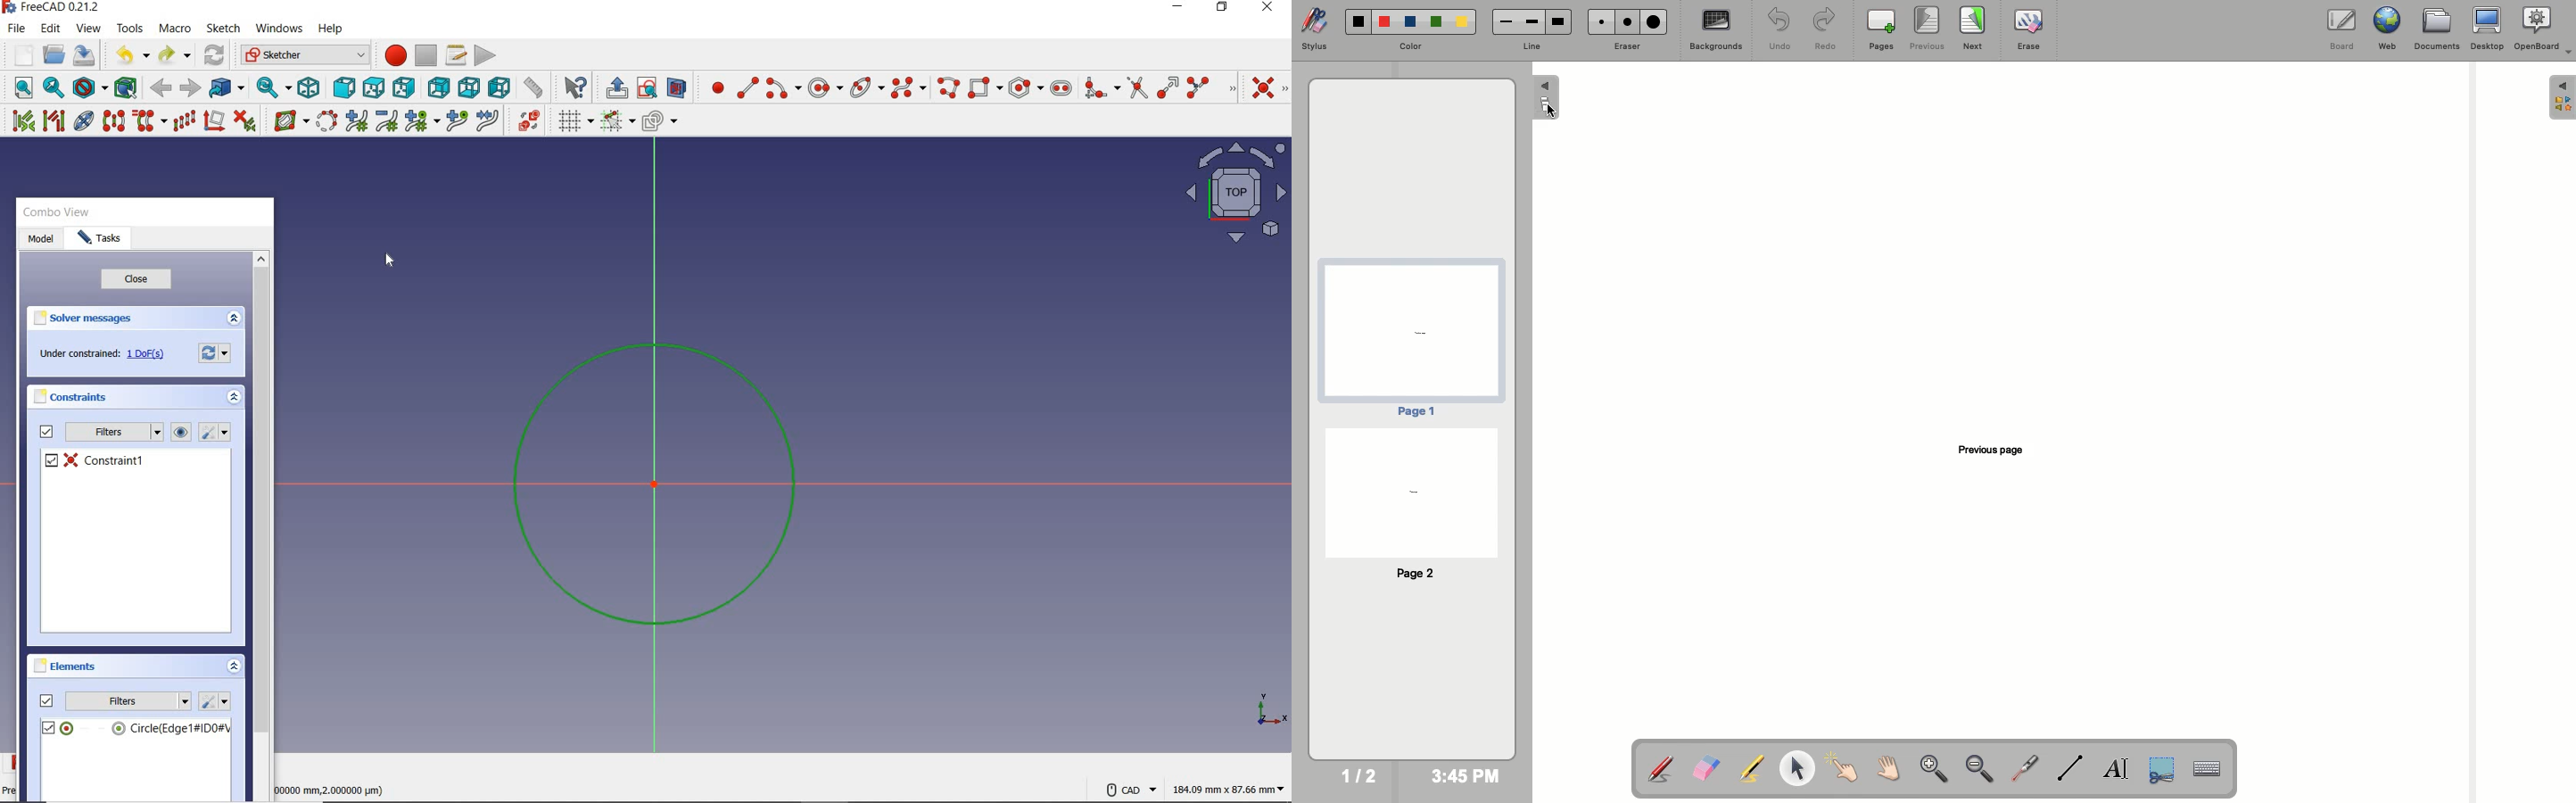 The image size is (2576, 812). Describe the element at coordinates (218, 433) in the screenshot. I see `settings` at that location.